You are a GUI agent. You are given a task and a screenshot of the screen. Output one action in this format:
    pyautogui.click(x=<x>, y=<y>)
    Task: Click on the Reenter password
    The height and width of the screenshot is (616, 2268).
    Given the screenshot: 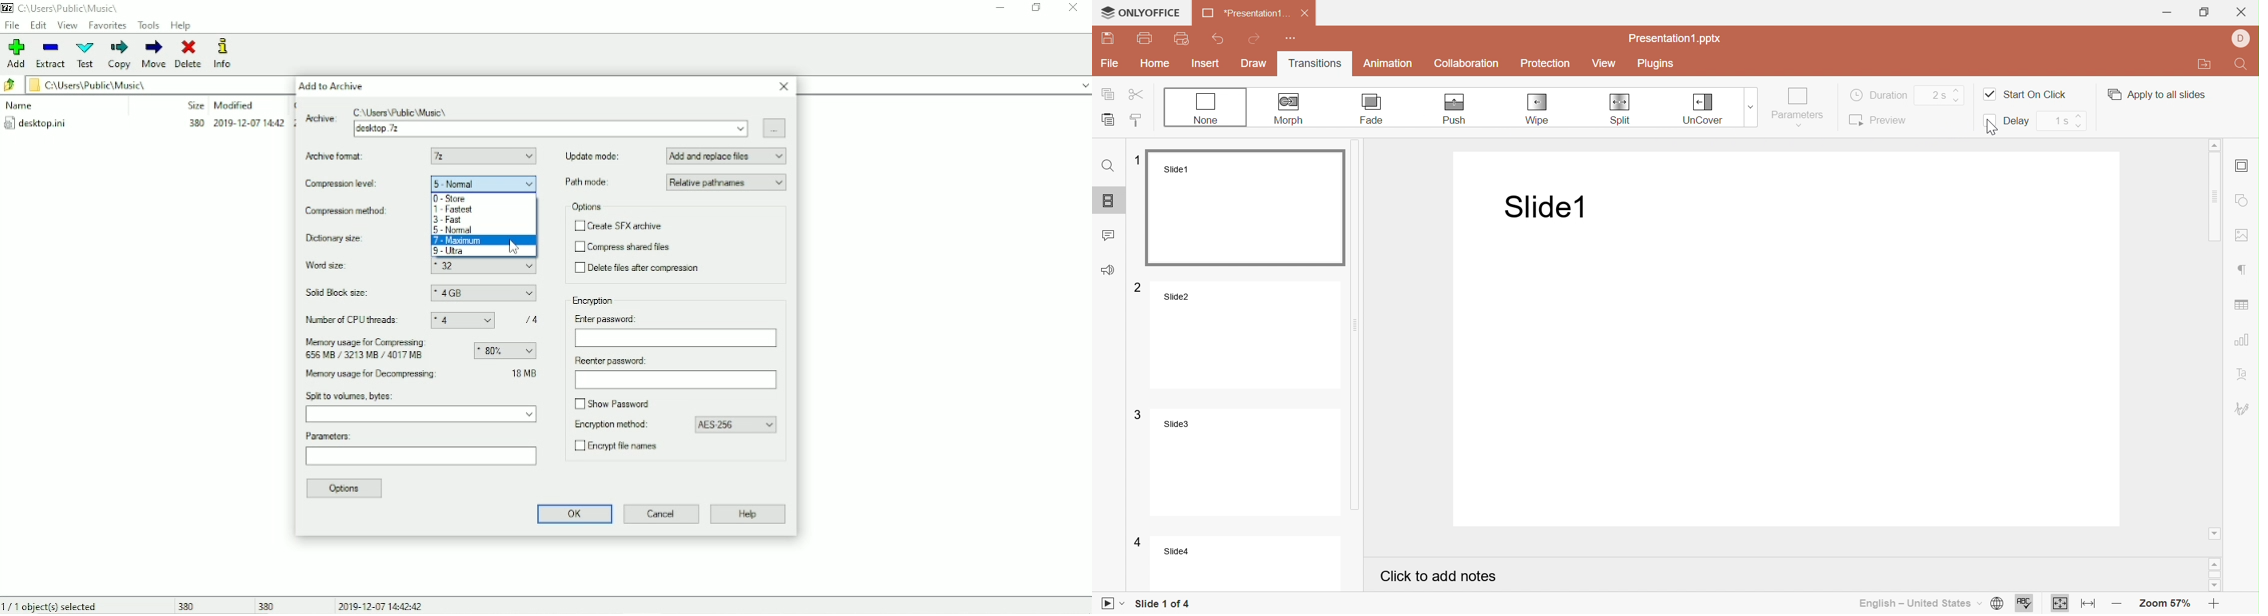 What is the action you would take?
    pyautogui.click(x=609, y=361)
    